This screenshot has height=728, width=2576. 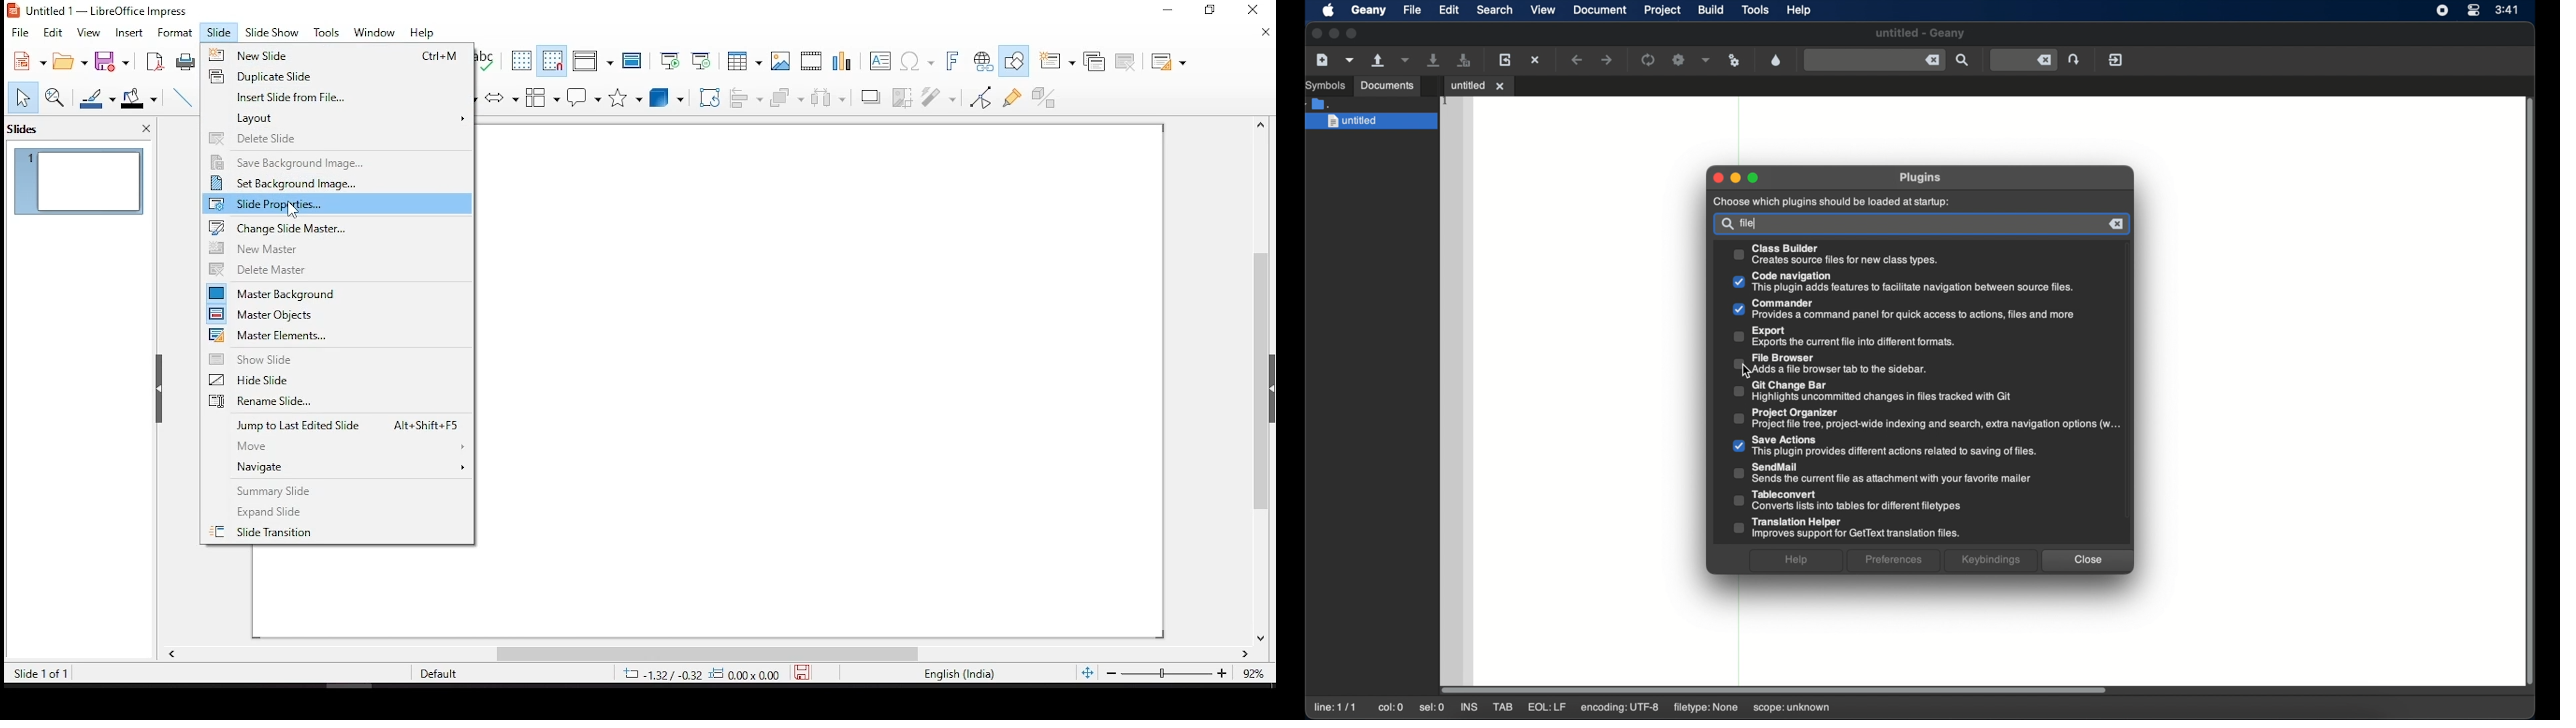 I want to click on save, so click(x=809, y=673).